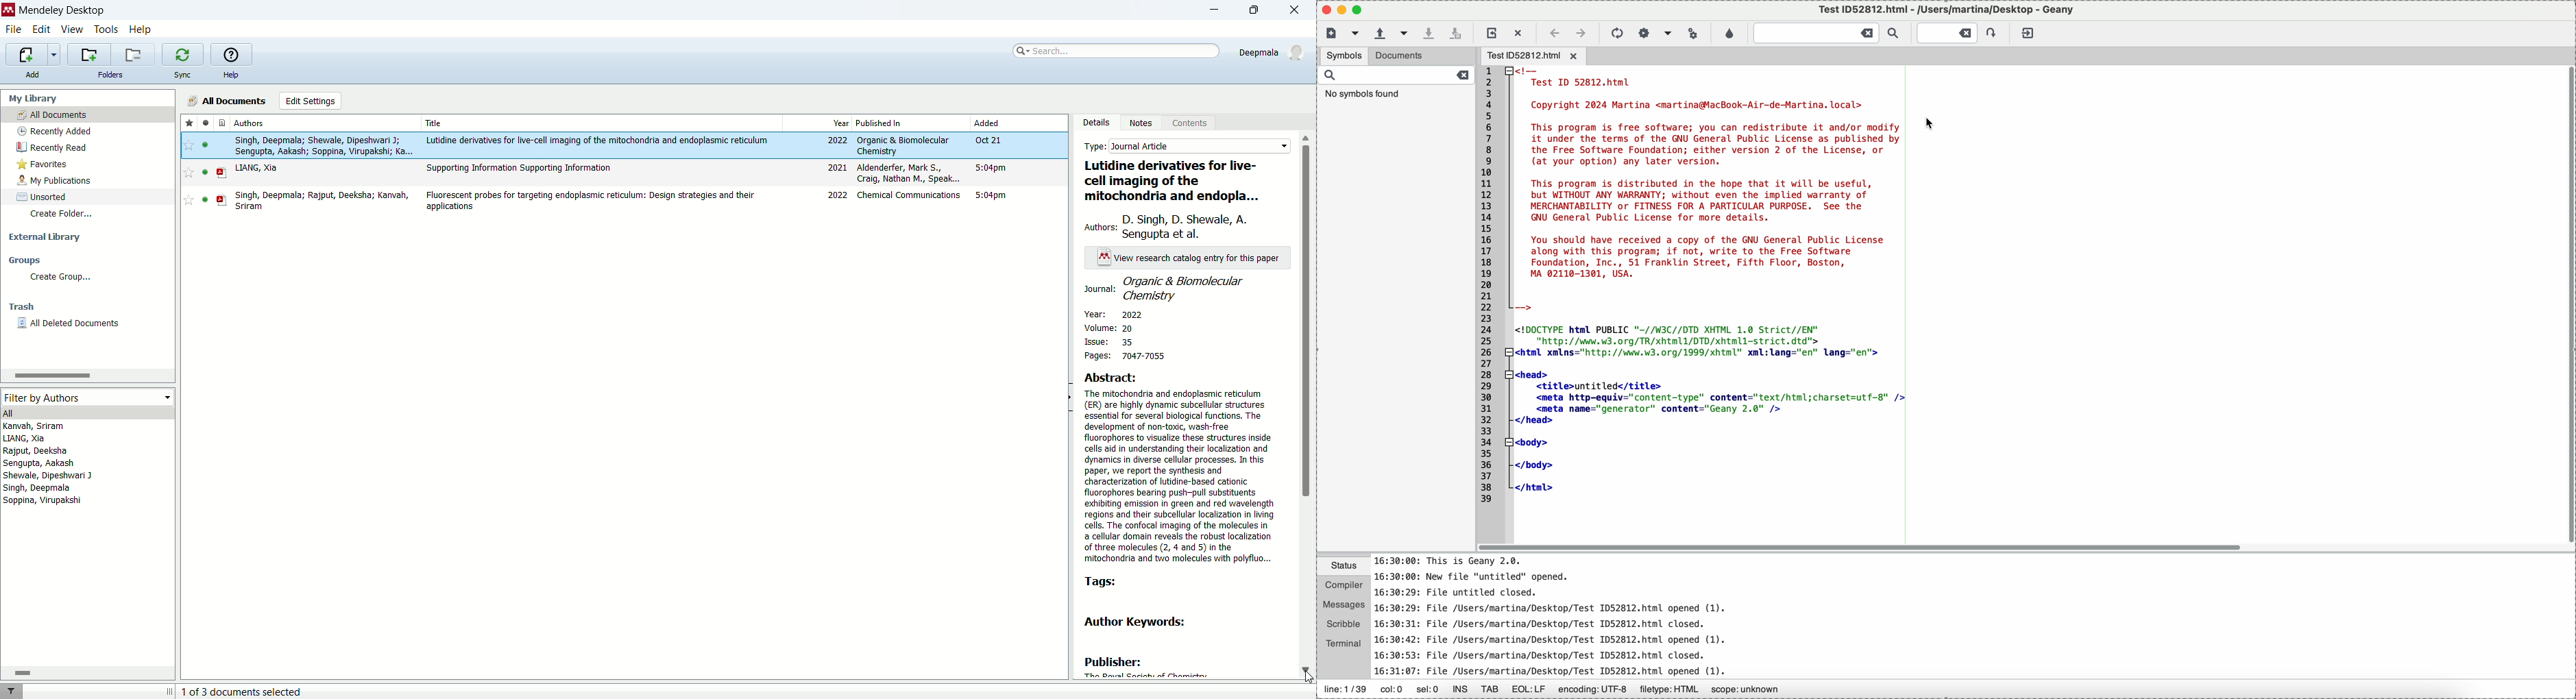  I want to click on external library, so click(45, 237).